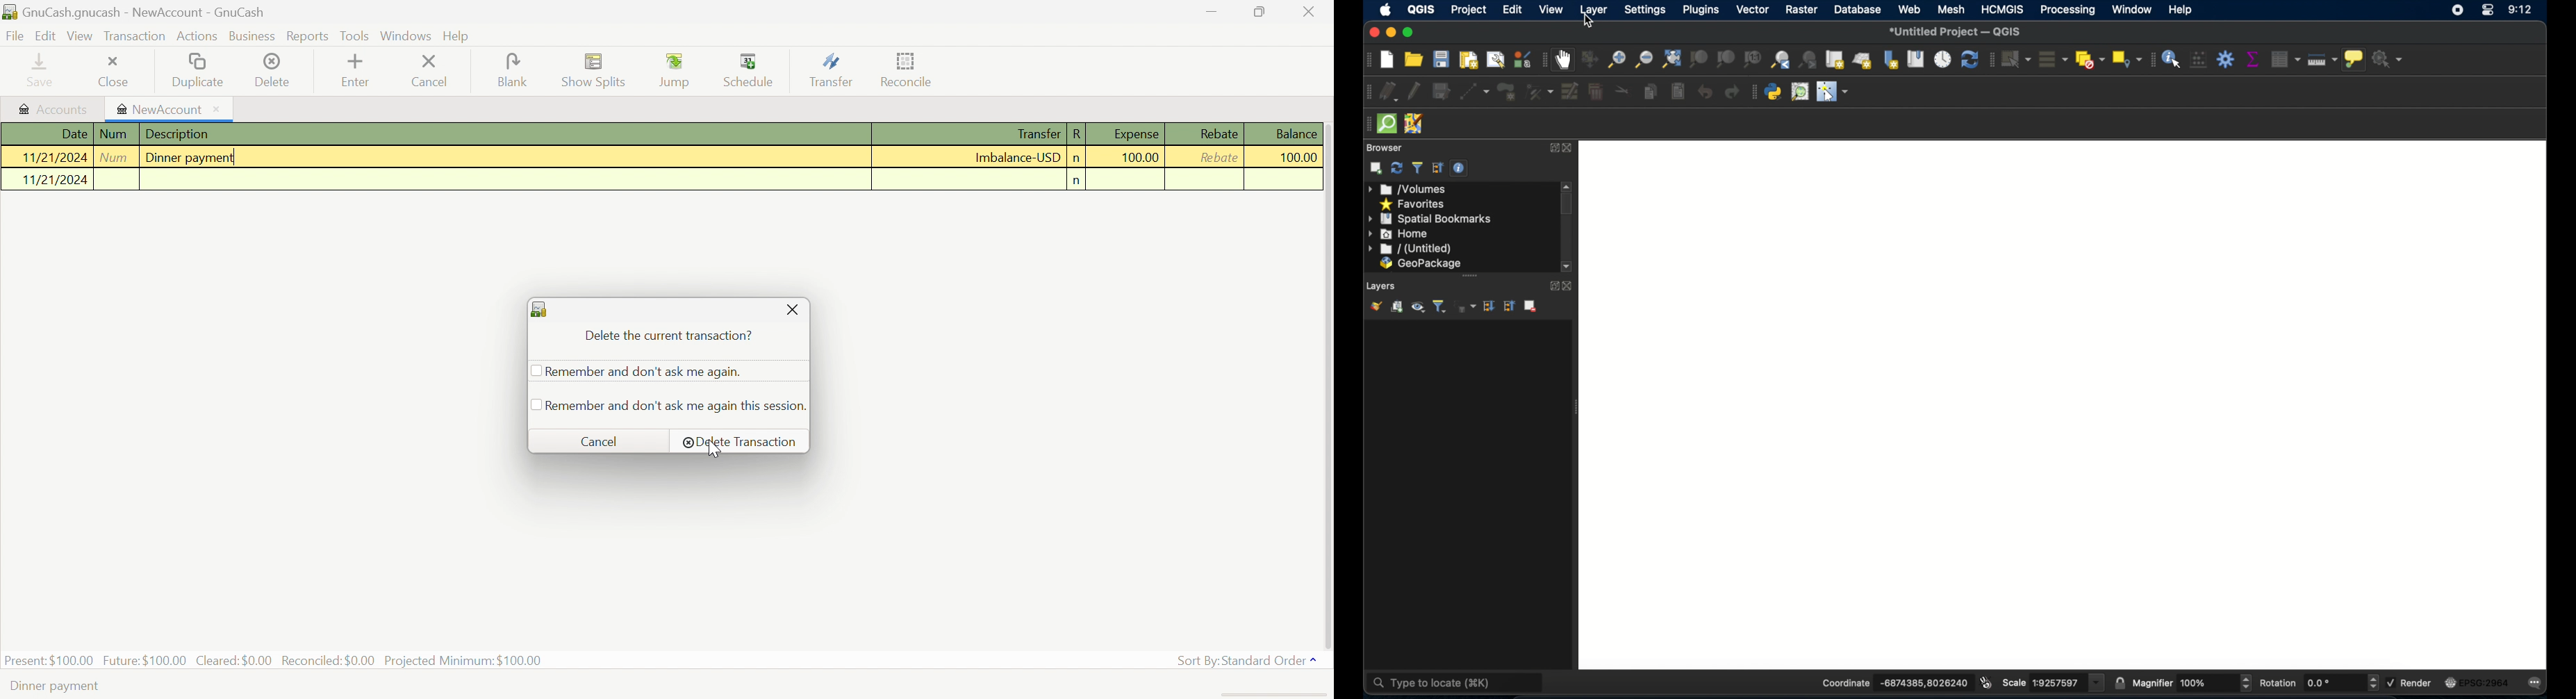  What do you see at coordinates (1857, 9) in the screenshot?
I see `database` at bounding box center [1857, 9].